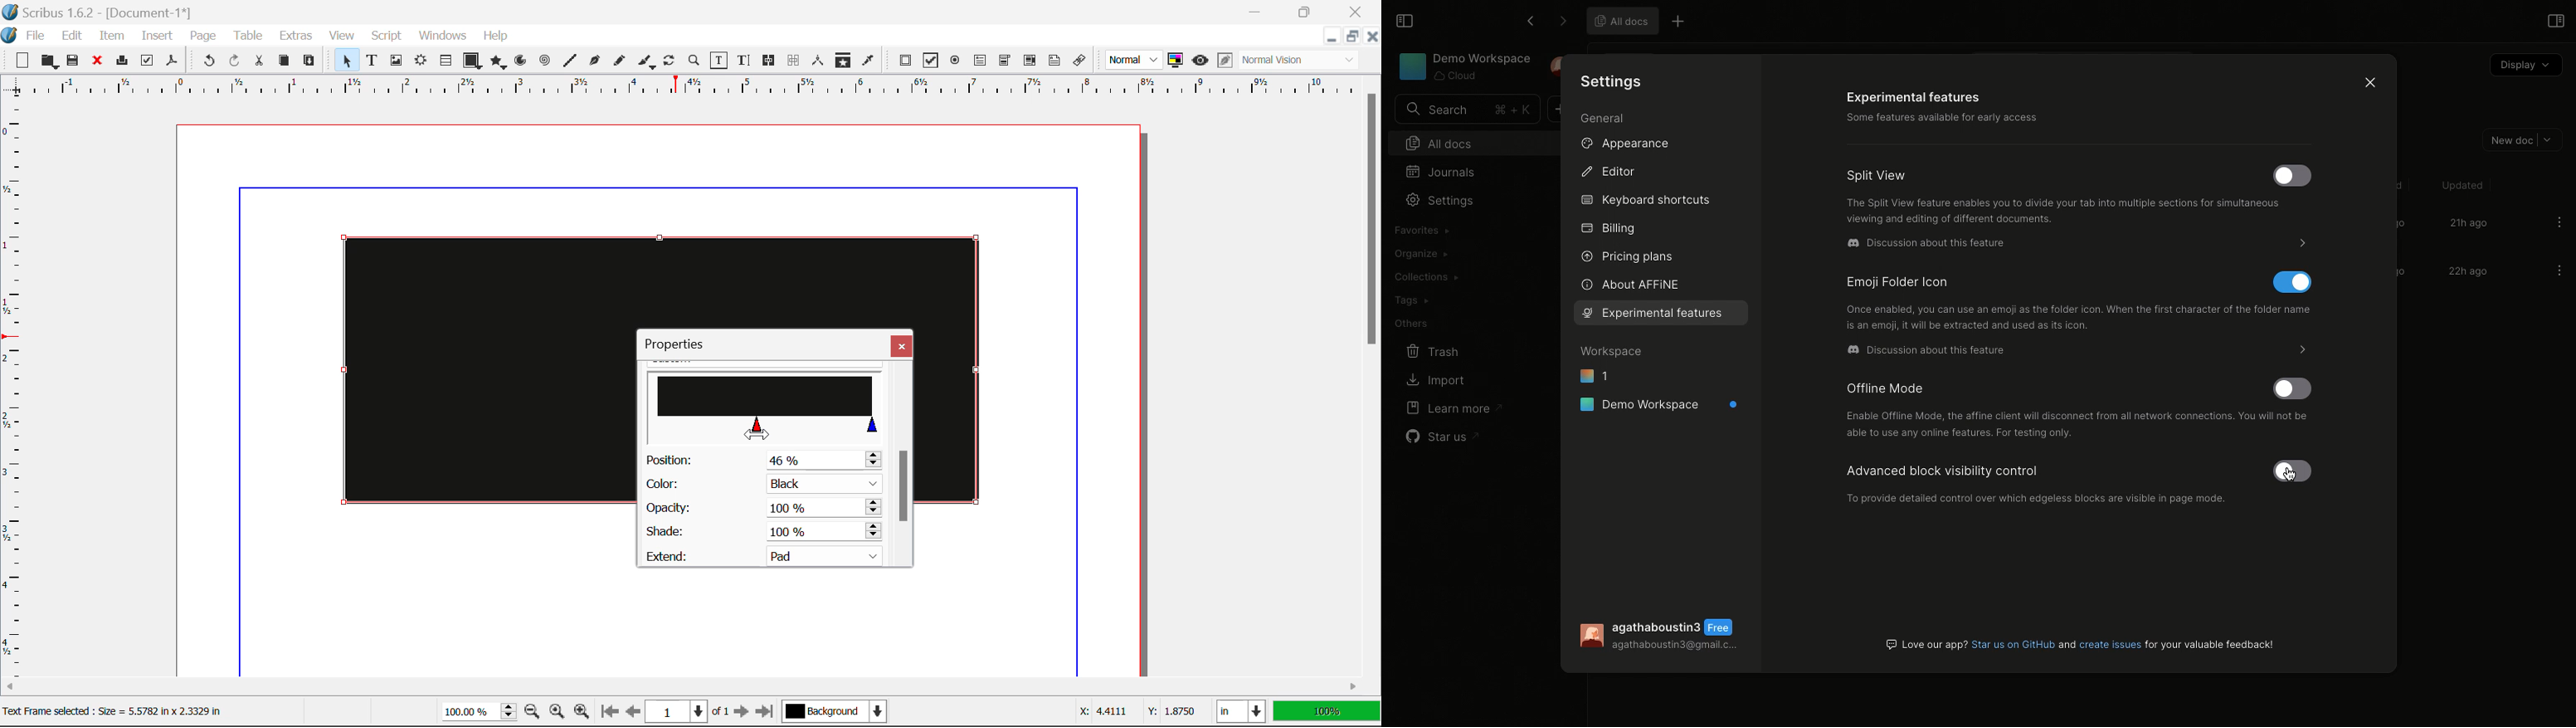 Image resolution: width=2576 pixels, height=728 pixels. What do you see at coordinates (620, 64) in the screenshot?
I see `Freehand` at bounding box center [620, 64].